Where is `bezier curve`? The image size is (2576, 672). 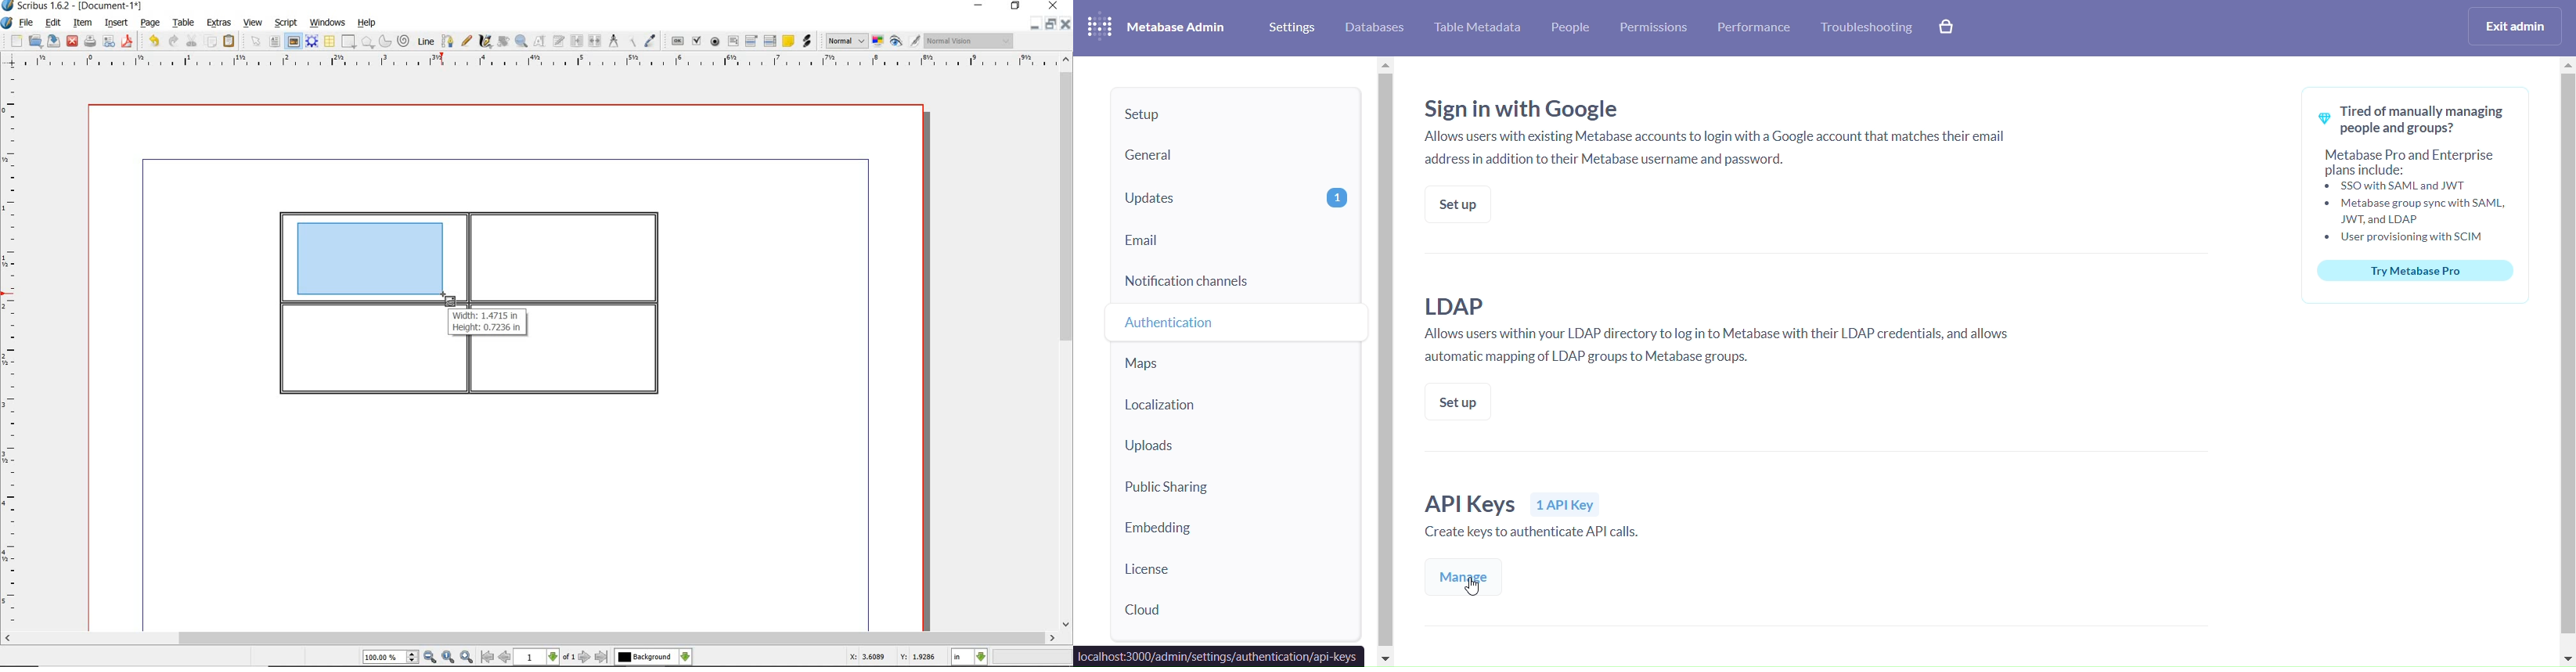
bezier curve is located at coordinates (447, 41).